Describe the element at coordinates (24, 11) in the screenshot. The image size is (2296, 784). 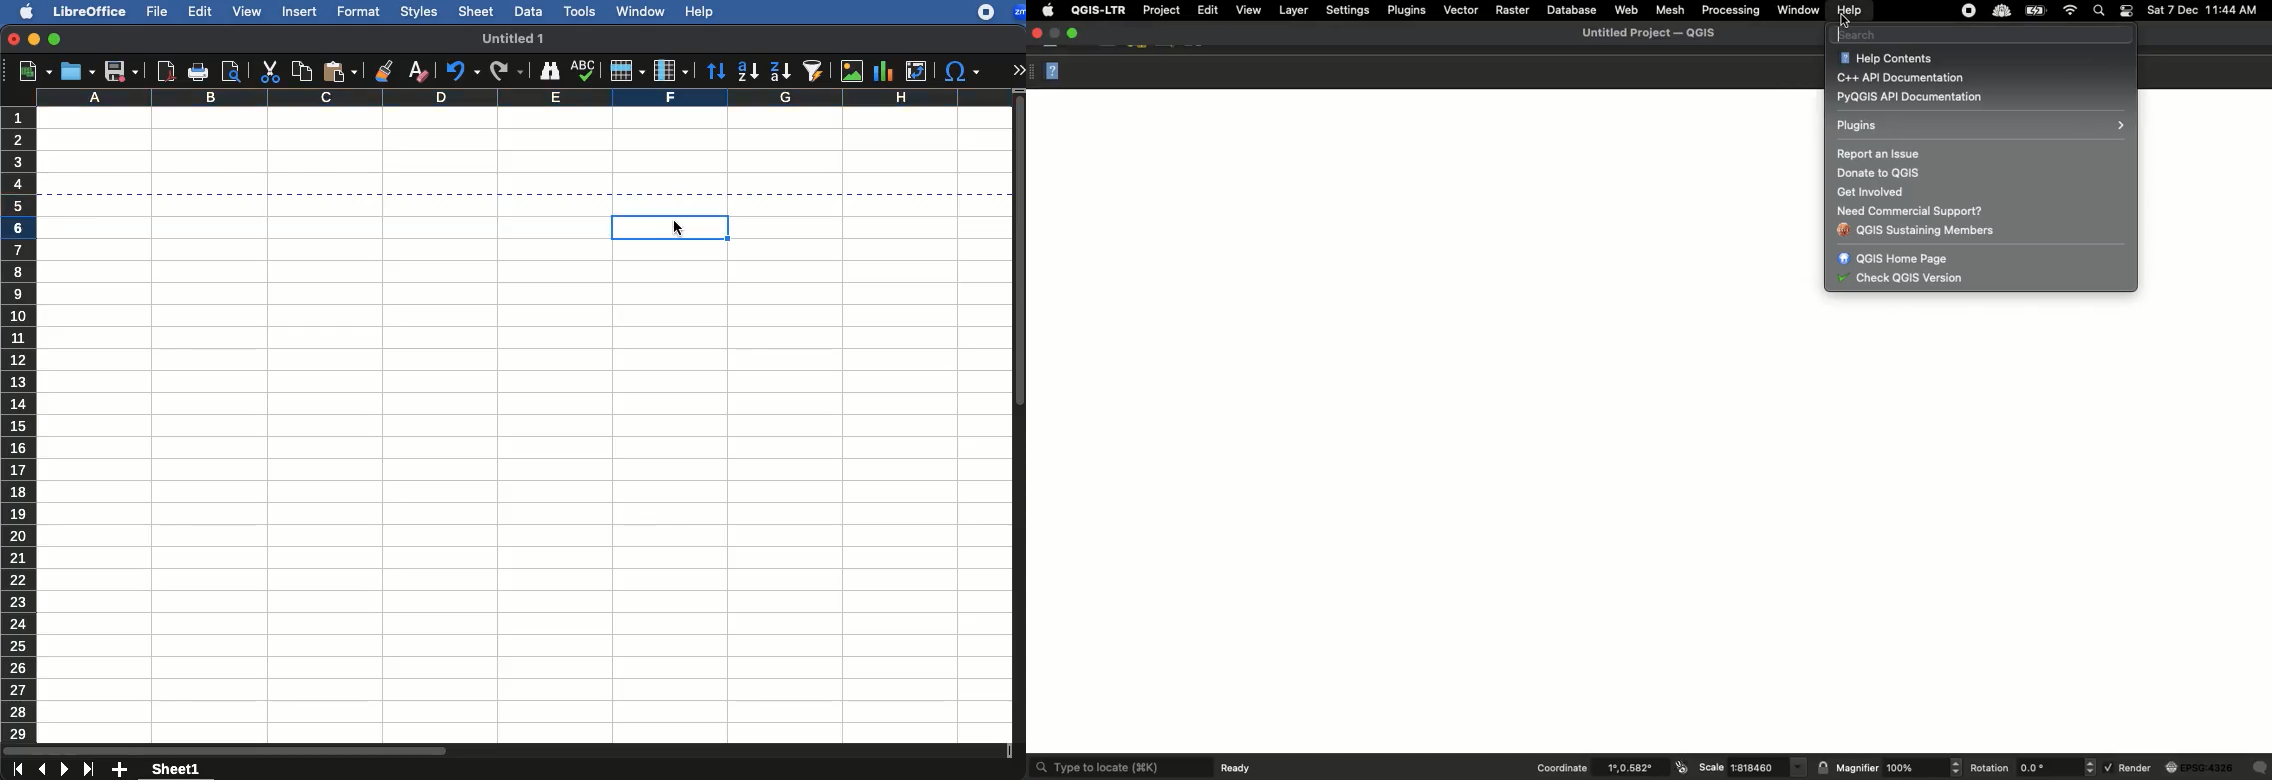
I see `apple` at that location.